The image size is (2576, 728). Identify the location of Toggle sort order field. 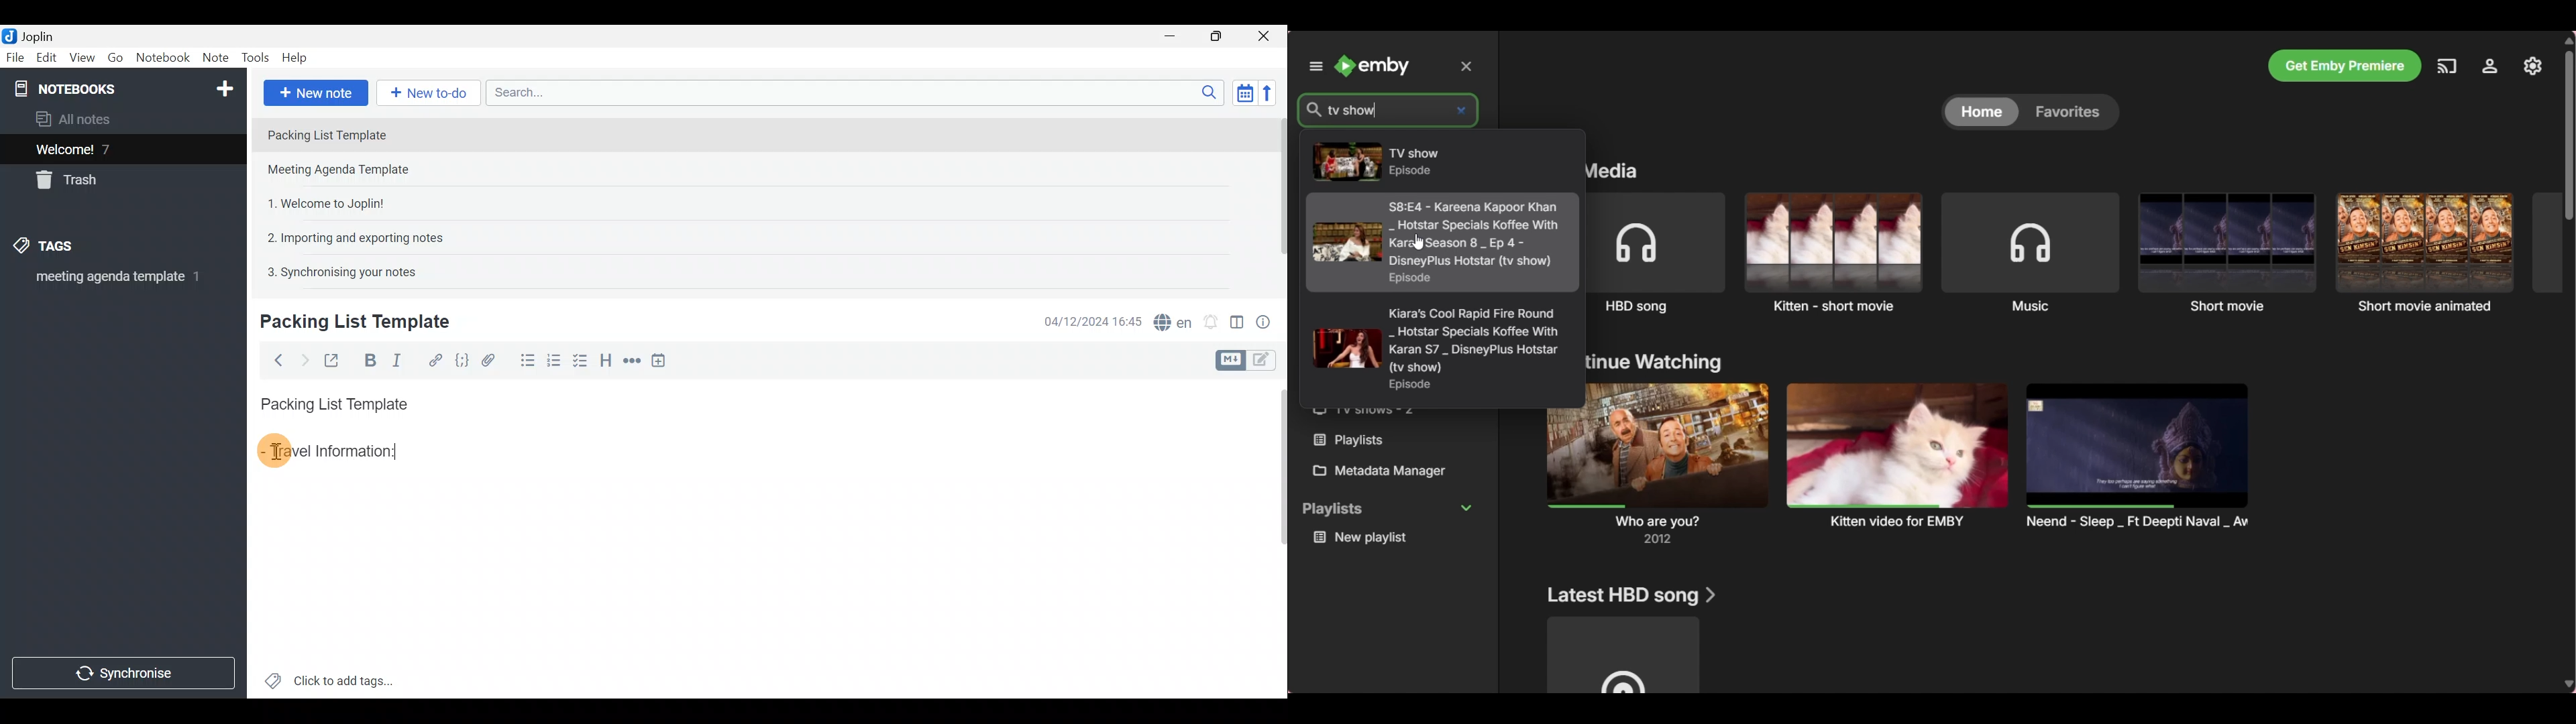
(1240, 93).